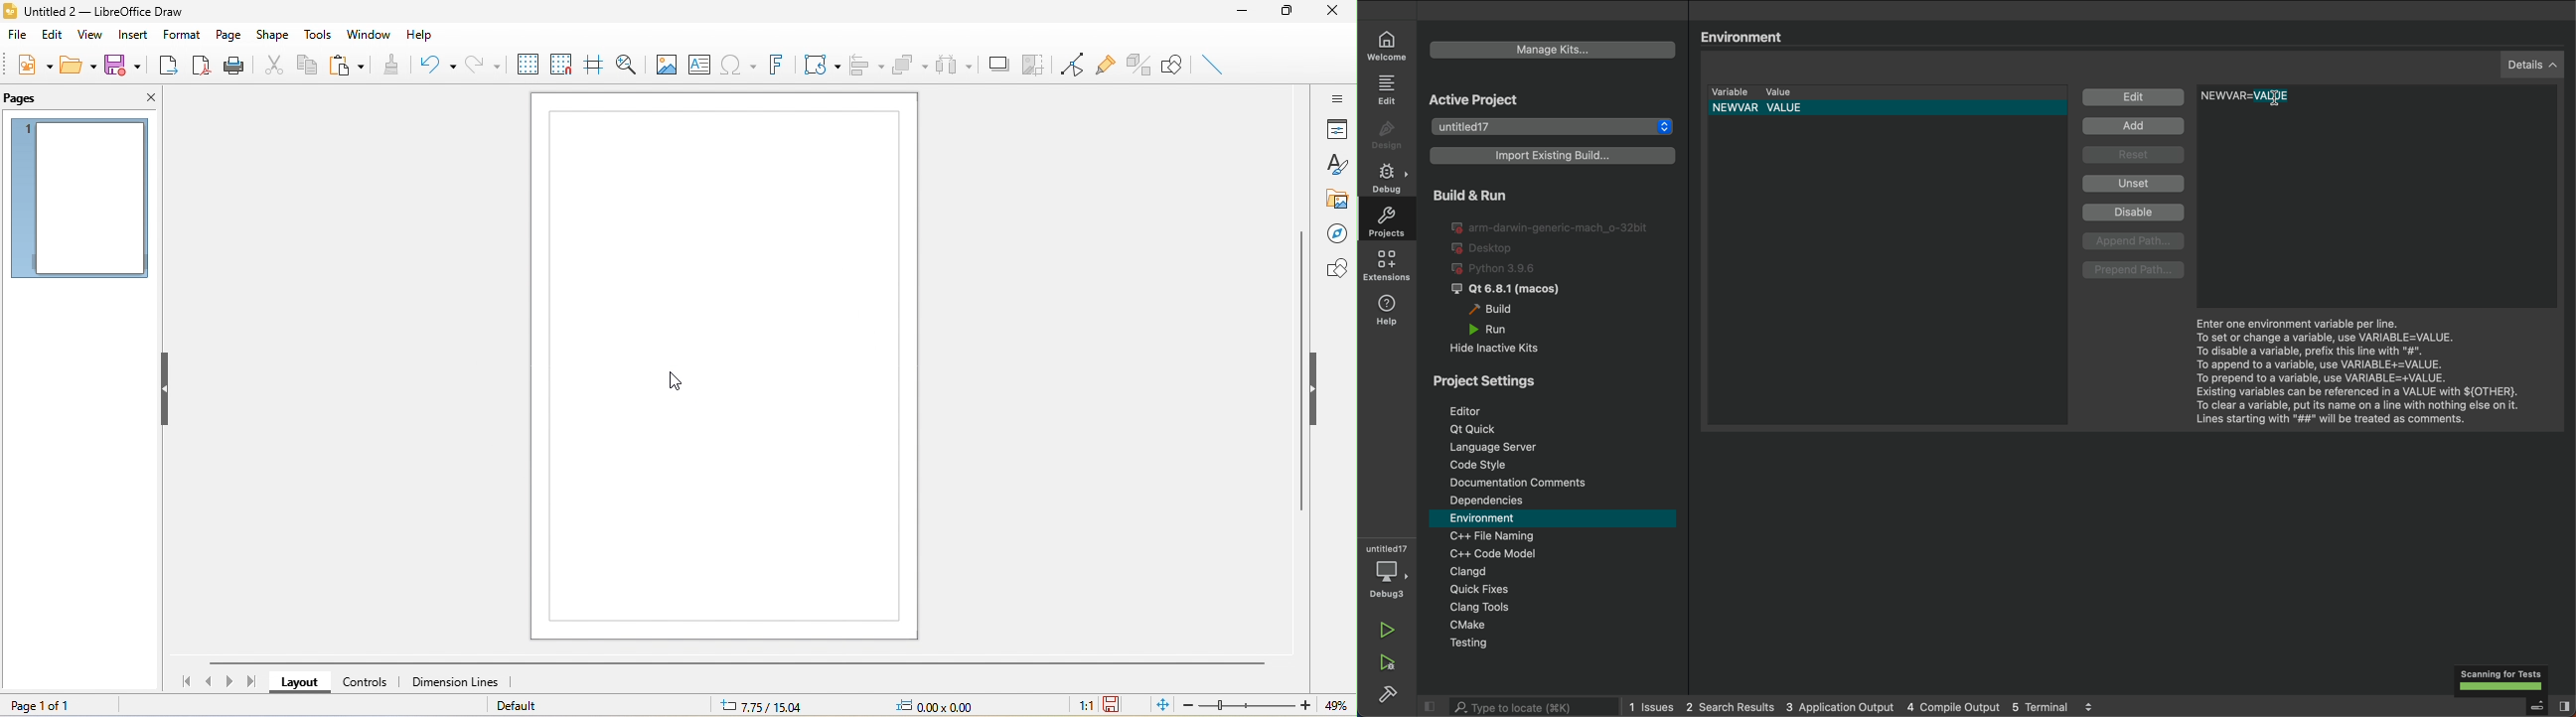 This screenshot has height=728, width=2576. I want to click on sidebar setting, so click(1338, 100).